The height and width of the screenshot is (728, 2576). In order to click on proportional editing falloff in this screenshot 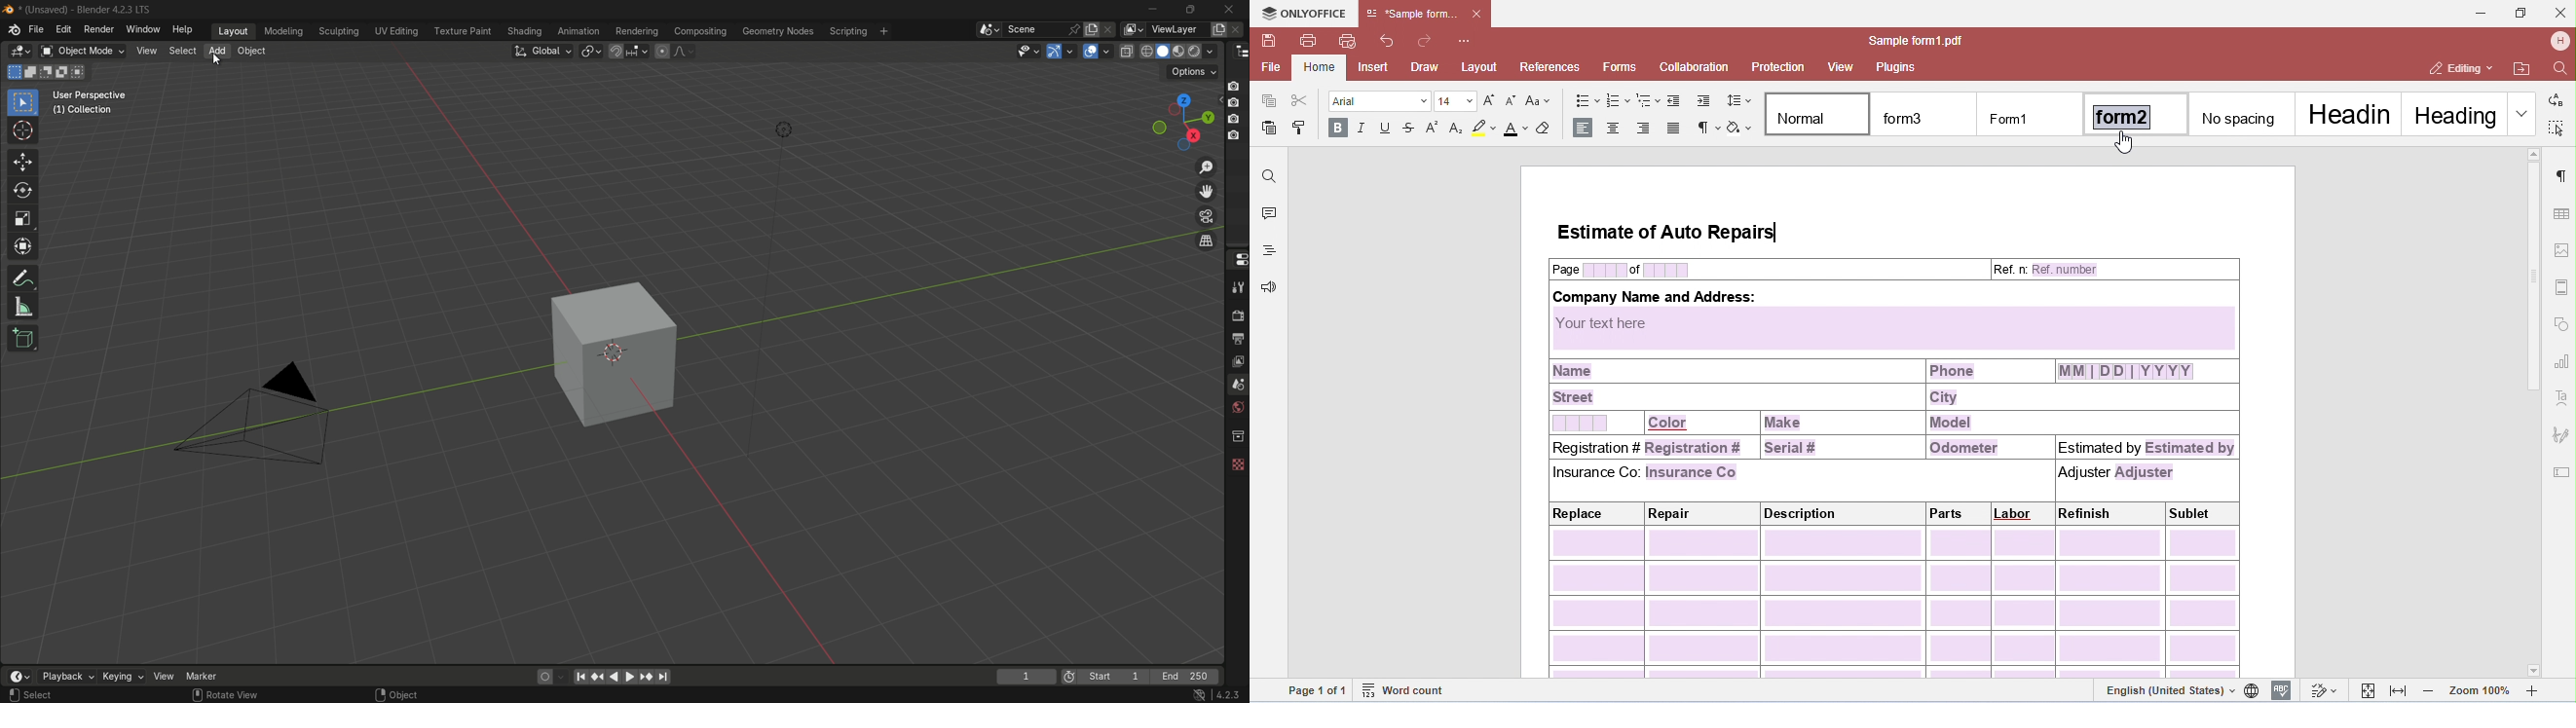, I will do `click(684, 51)`.